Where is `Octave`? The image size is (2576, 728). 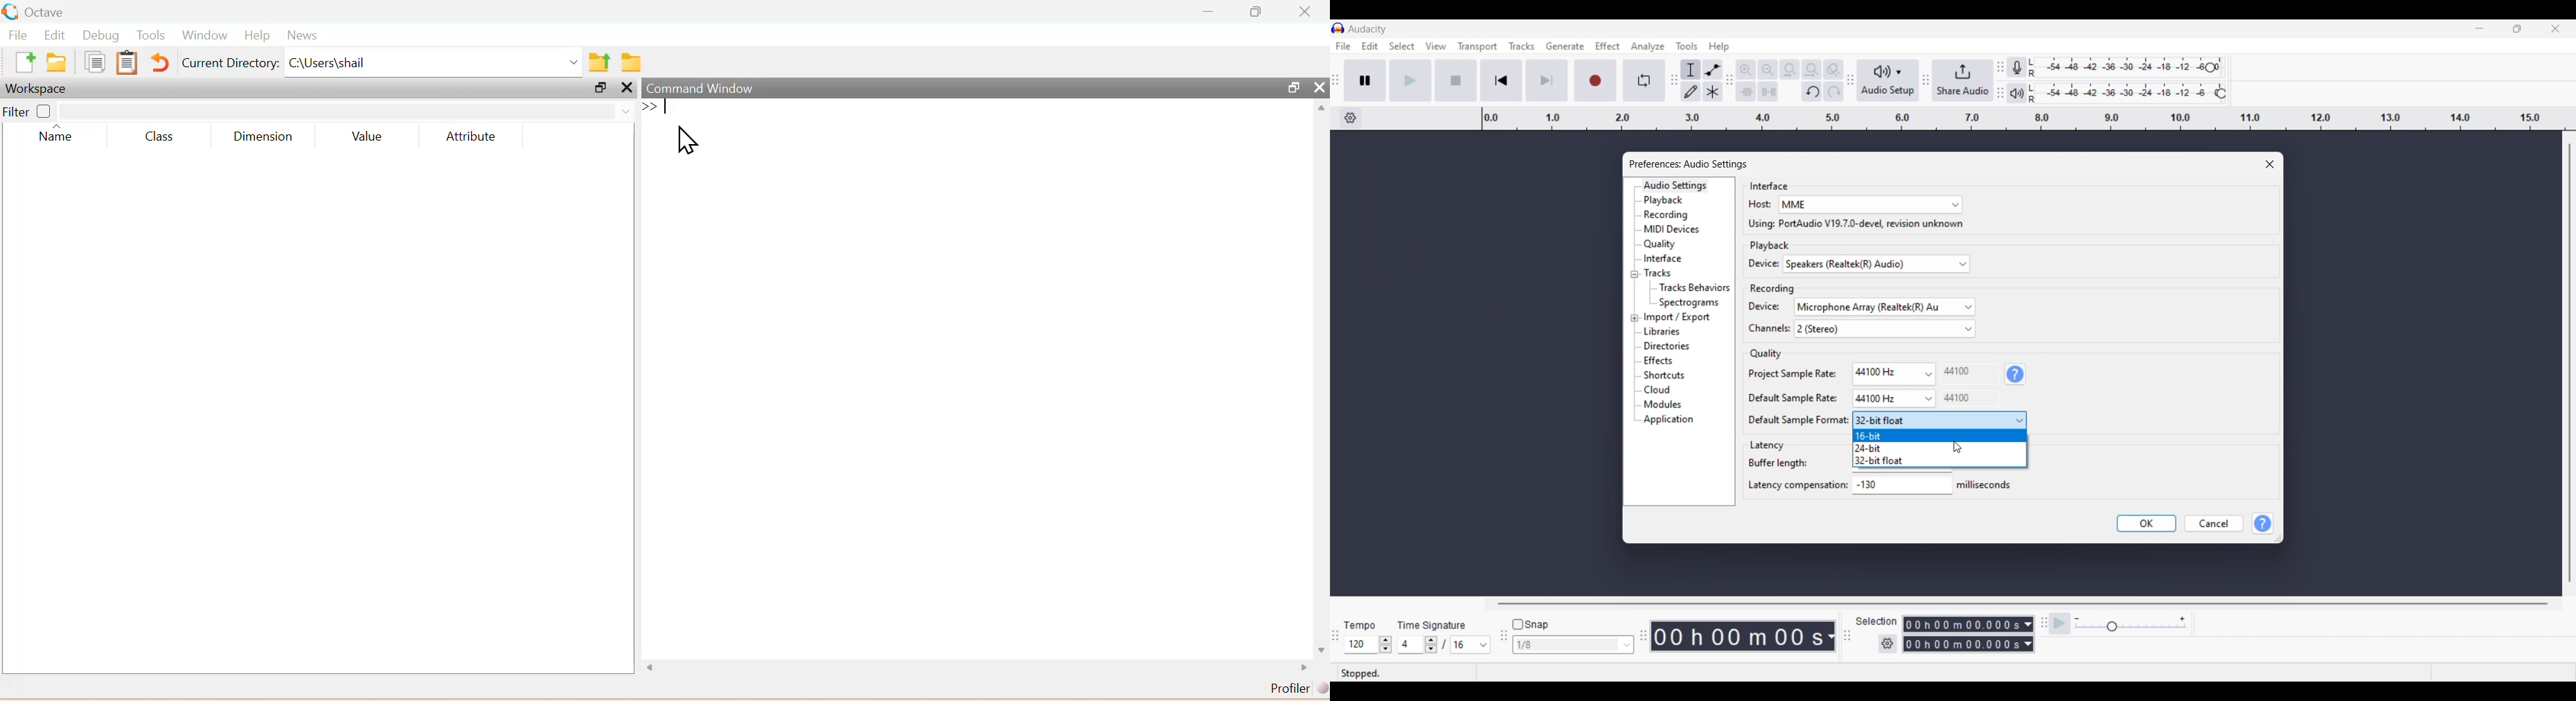 Octave is located at coordinates (50, 12).